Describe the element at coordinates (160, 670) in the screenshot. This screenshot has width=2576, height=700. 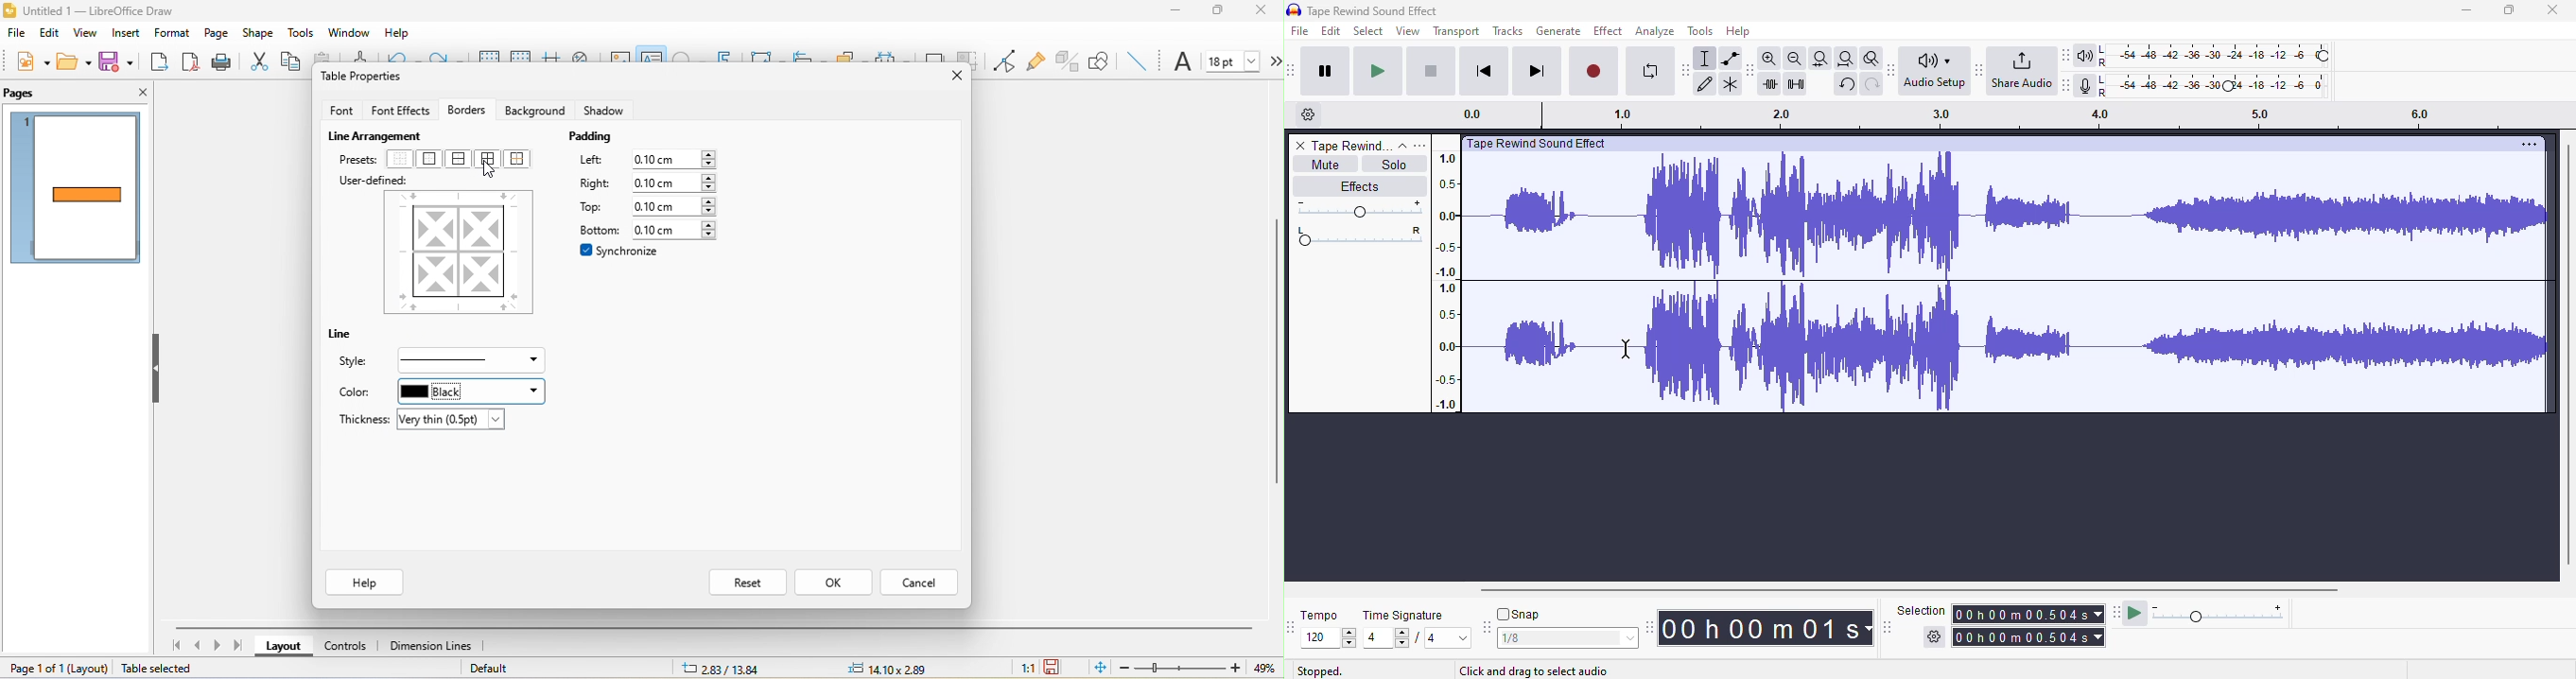
I see `table selected` at that location.